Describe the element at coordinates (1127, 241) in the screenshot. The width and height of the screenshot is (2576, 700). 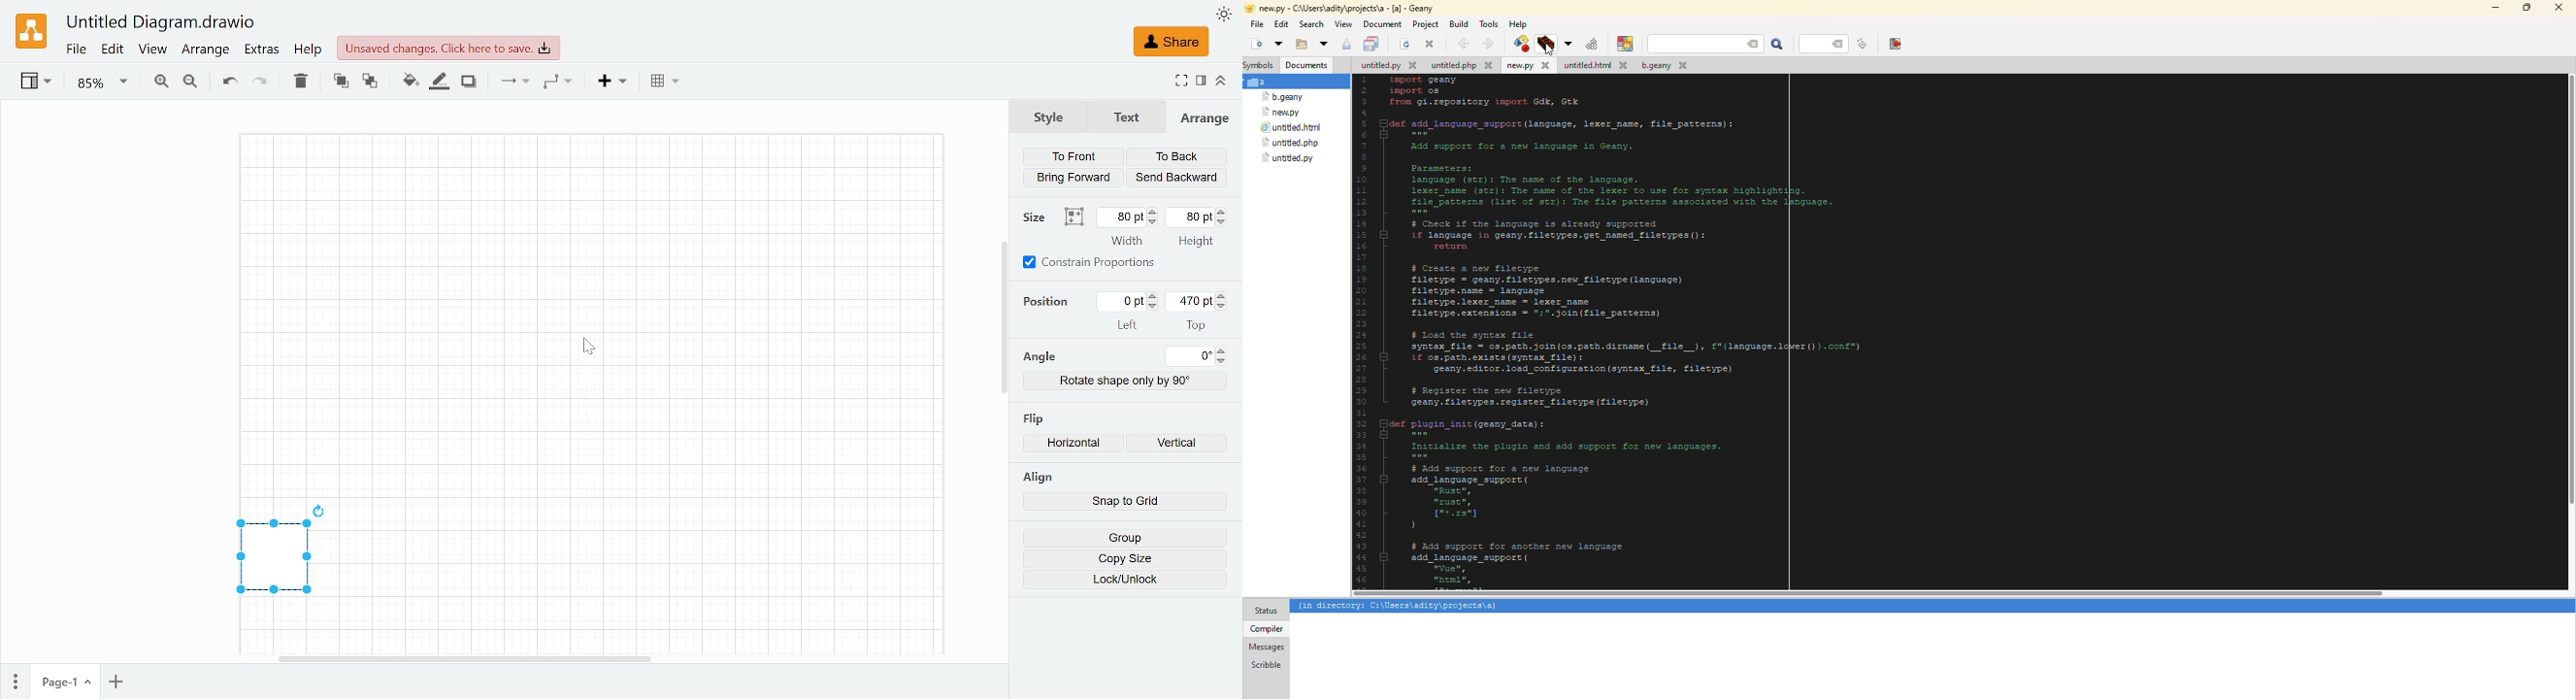
I see `width` at that location.